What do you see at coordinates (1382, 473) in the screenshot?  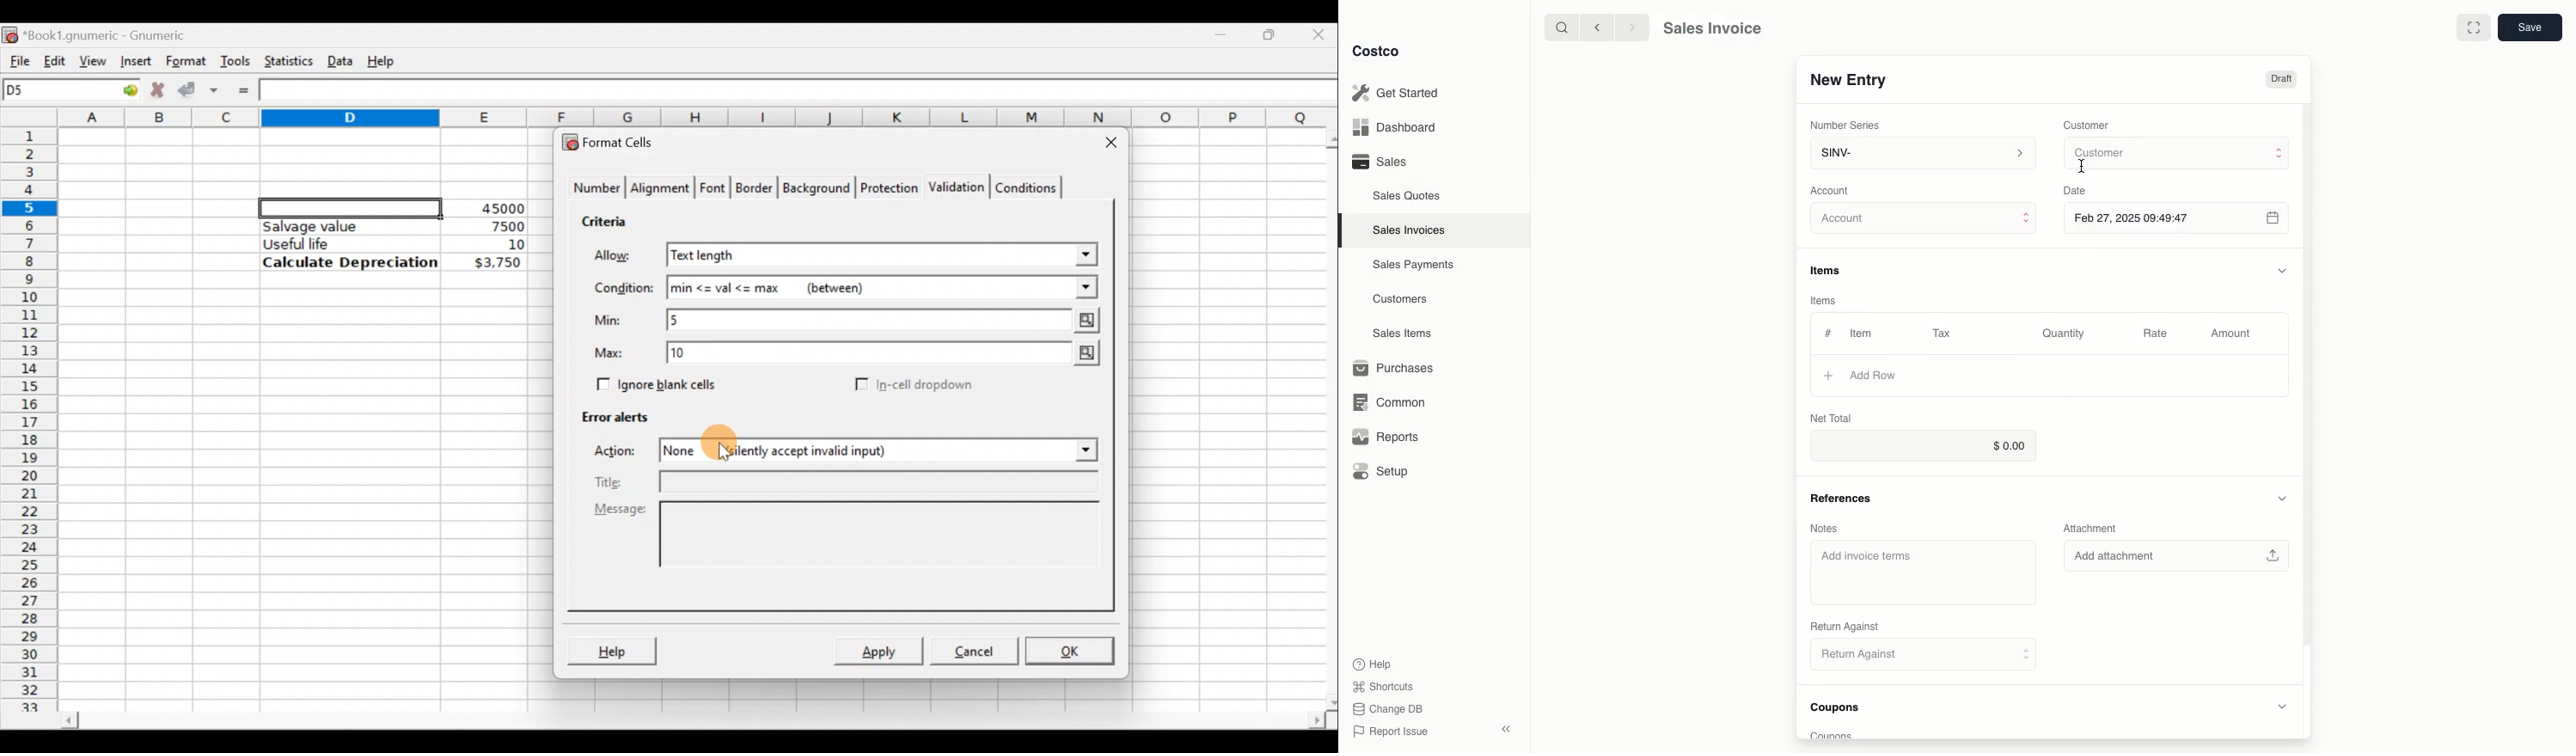 I see `Setup` at bounding box center [1382, 473].